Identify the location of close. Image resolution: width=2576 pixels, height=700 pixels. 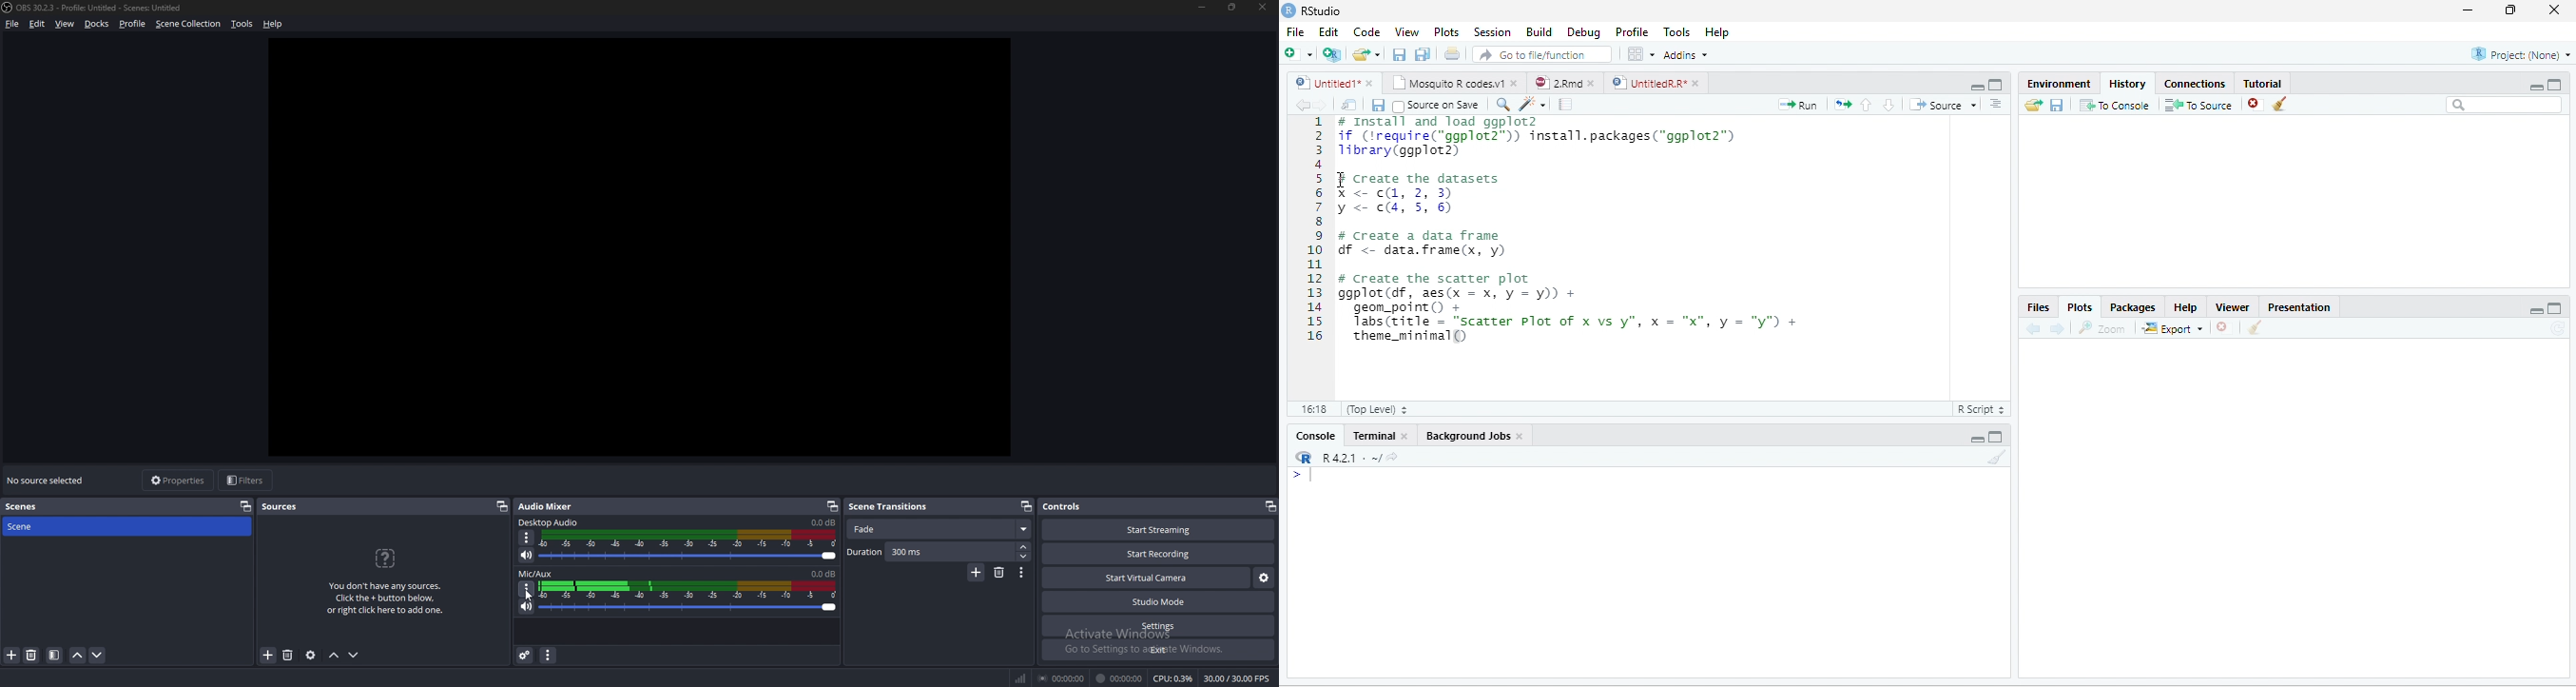
(1591, 83).